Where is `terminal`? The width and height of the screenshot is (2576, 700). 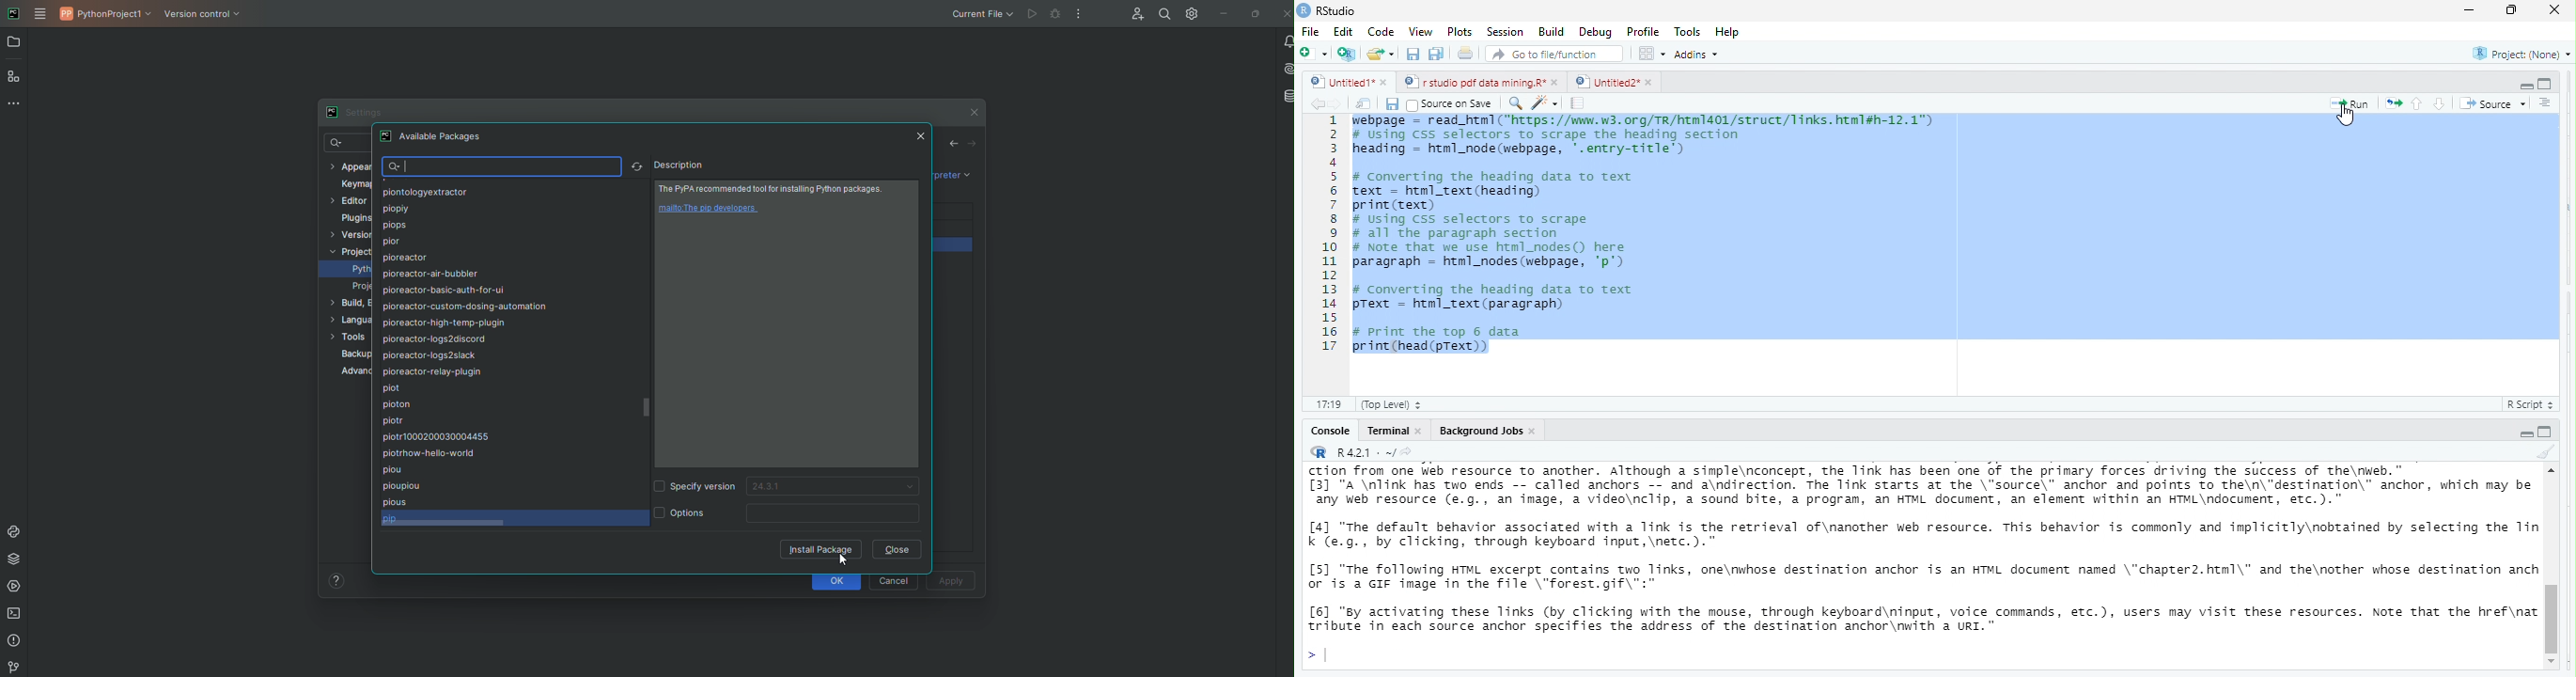 terminal is located at coordinates (1390, 431).